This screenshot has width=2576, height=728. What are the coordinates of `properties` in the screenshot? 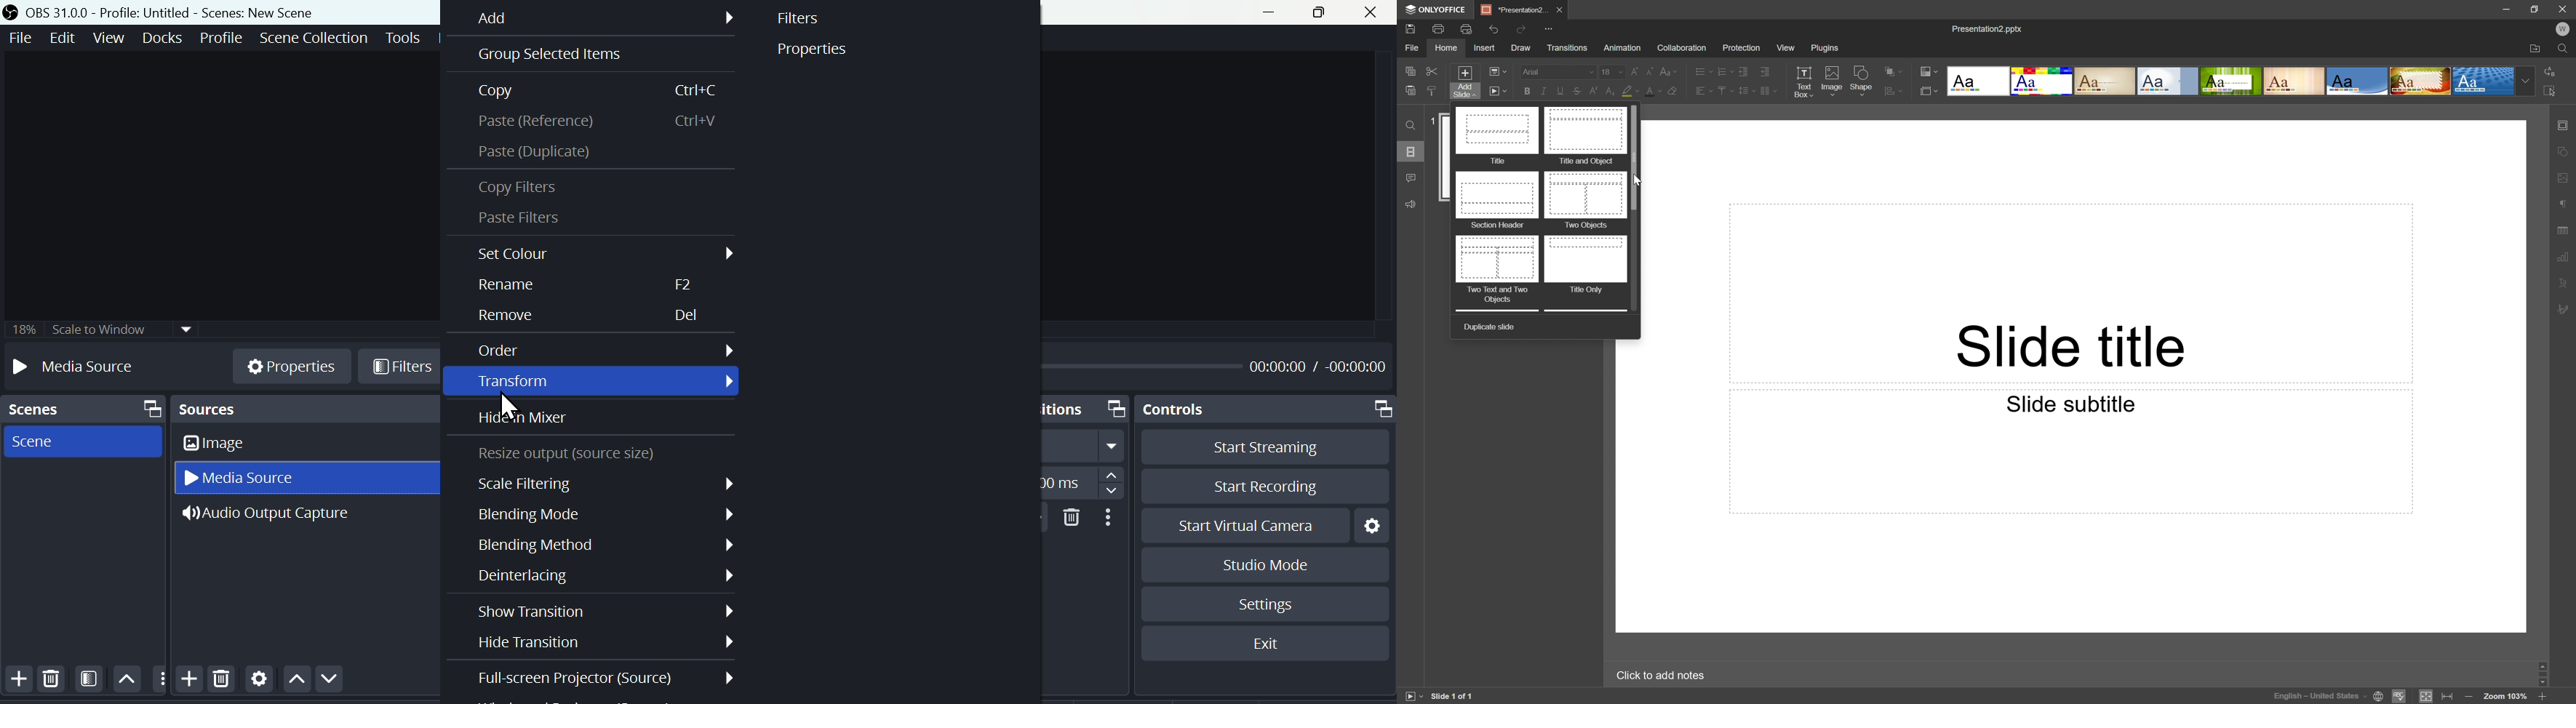 It's located at (292, 363).